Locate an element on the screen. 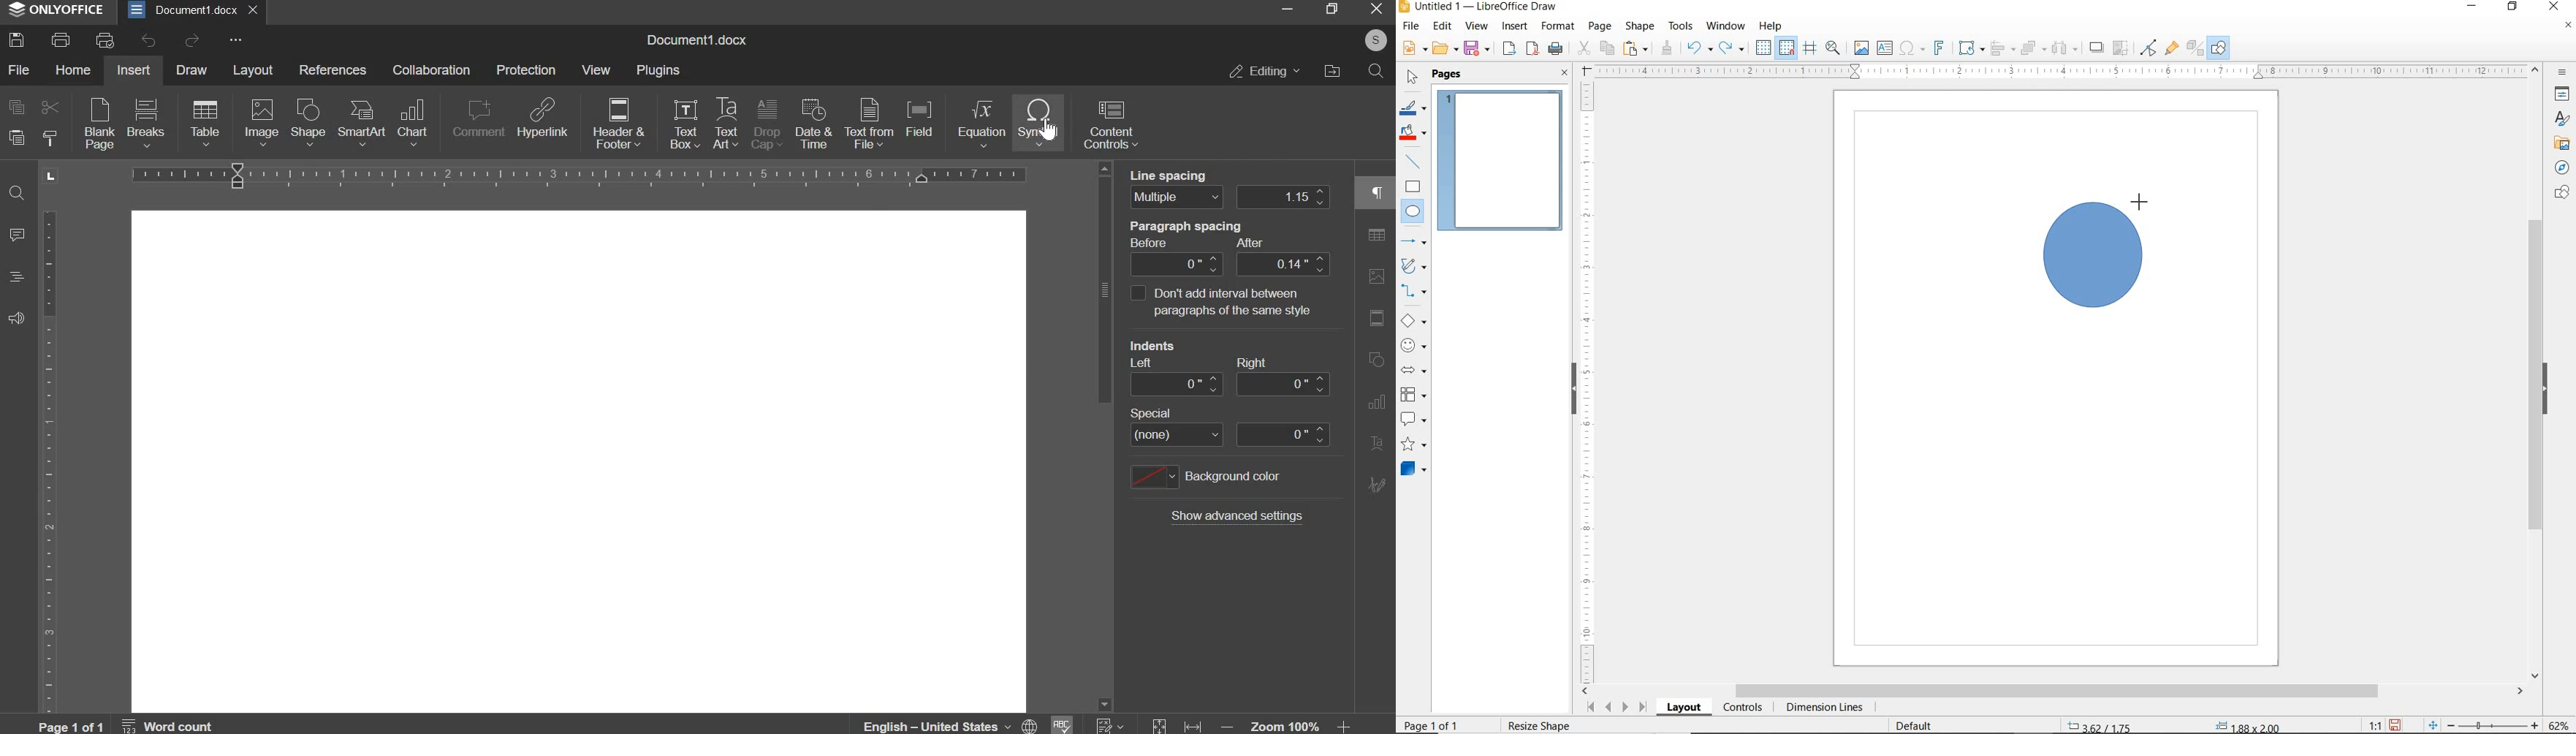  paragraph spacing is located at coordinates (1193, 232).